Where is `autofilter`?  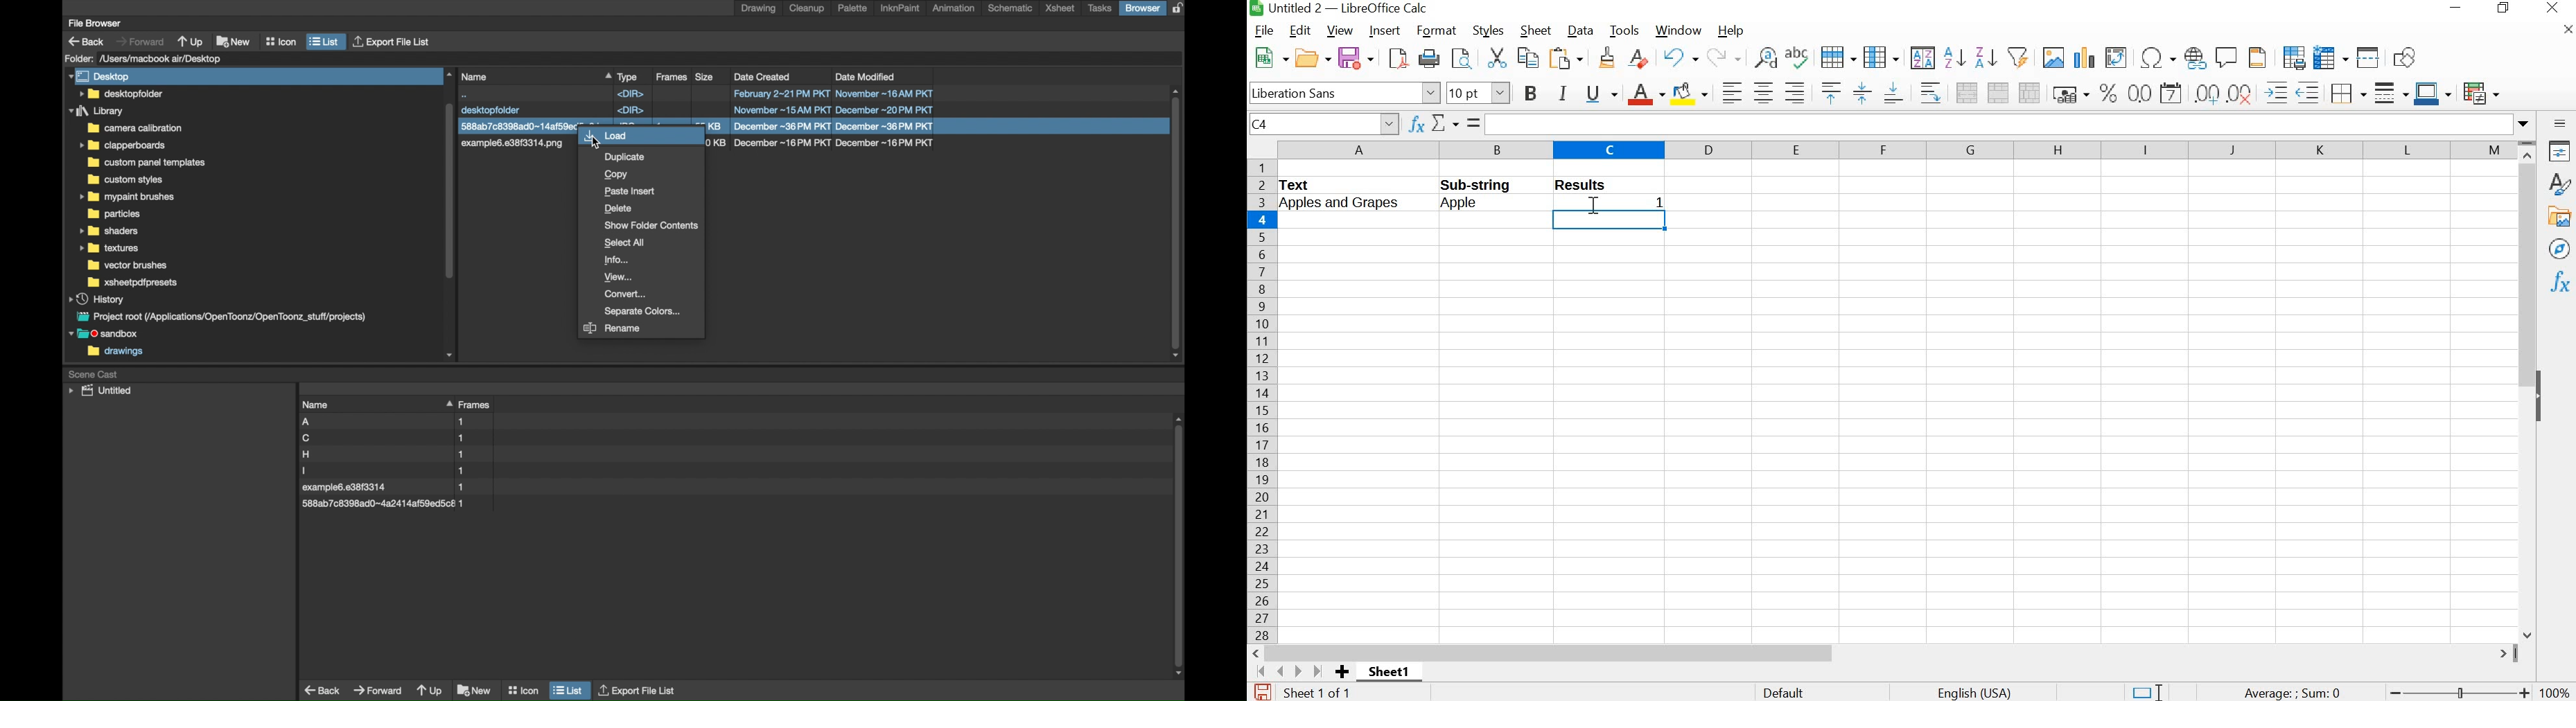 autofilter is located at coordinates (2017, 59).